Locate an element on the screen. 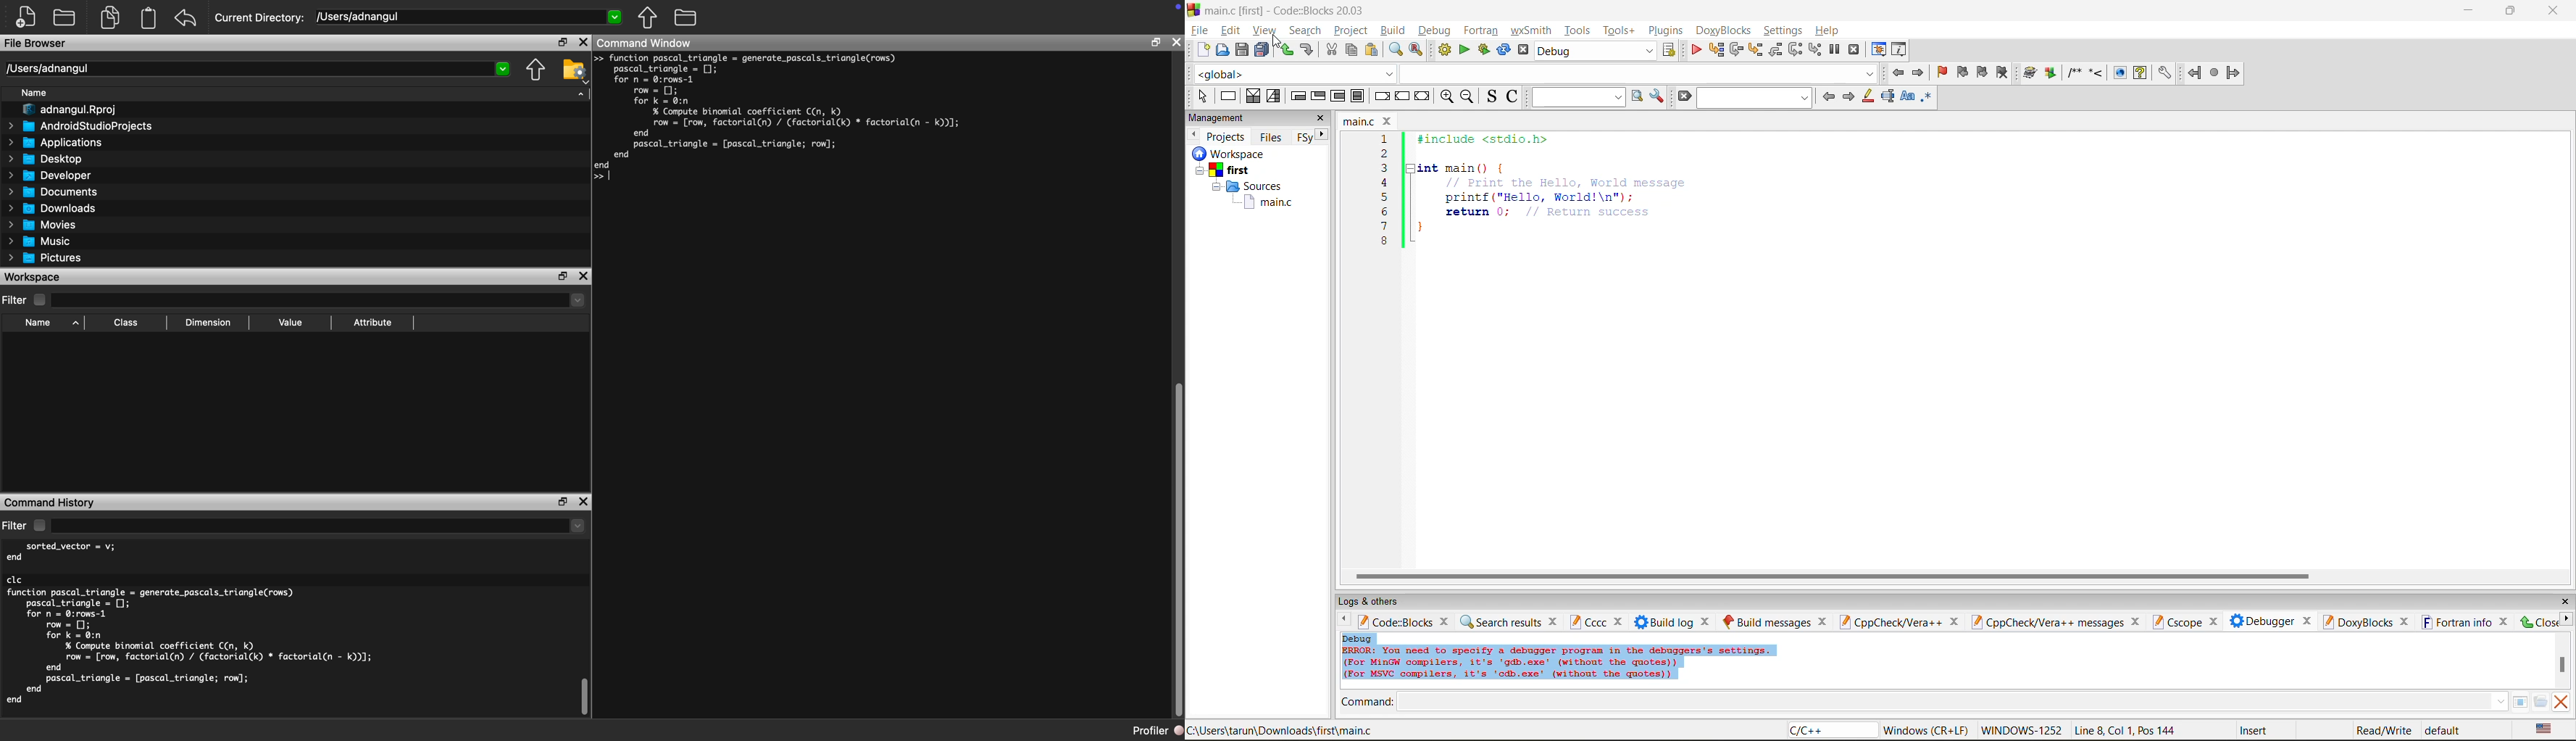 Image resolution: width=2576 pixels, height=756 pixels. Extract is located at coordinates (2050, 73).